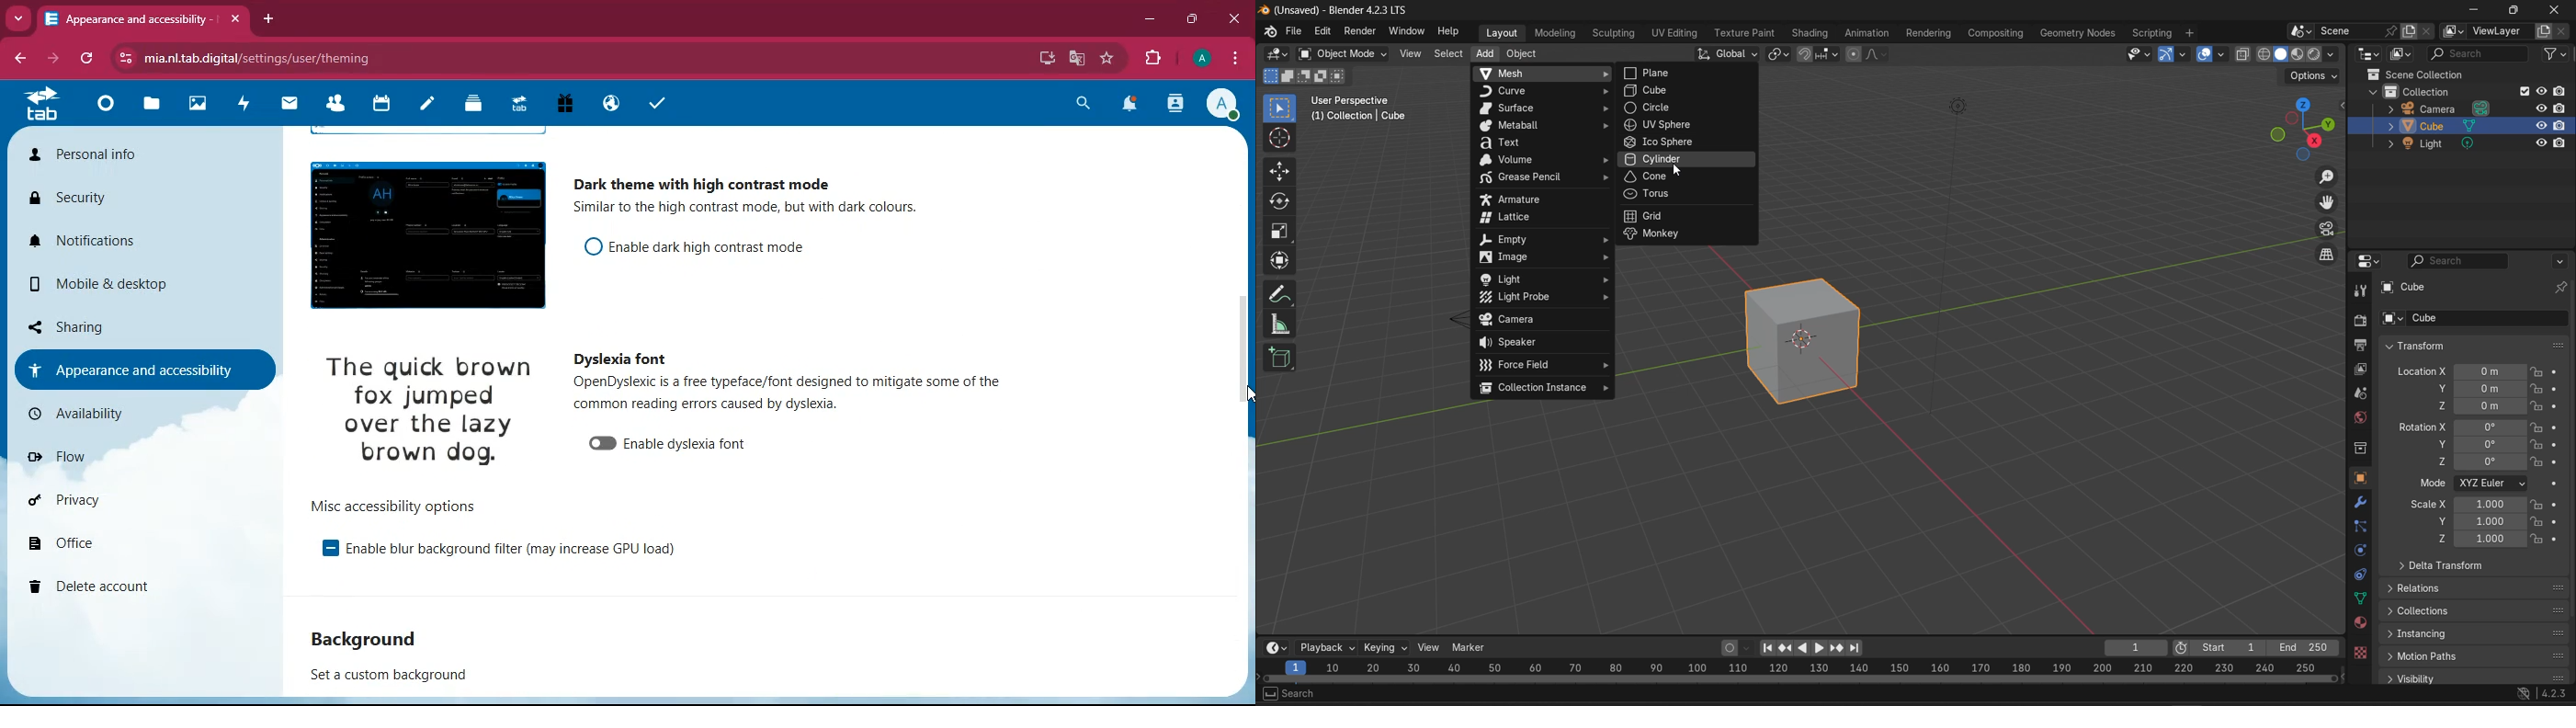 Image resolution: width=2576 pixels, height=728 pixels. What do you see at coordinates (560, 103) in the screenshot?
I see `gift` at bounding box center [560, 103].